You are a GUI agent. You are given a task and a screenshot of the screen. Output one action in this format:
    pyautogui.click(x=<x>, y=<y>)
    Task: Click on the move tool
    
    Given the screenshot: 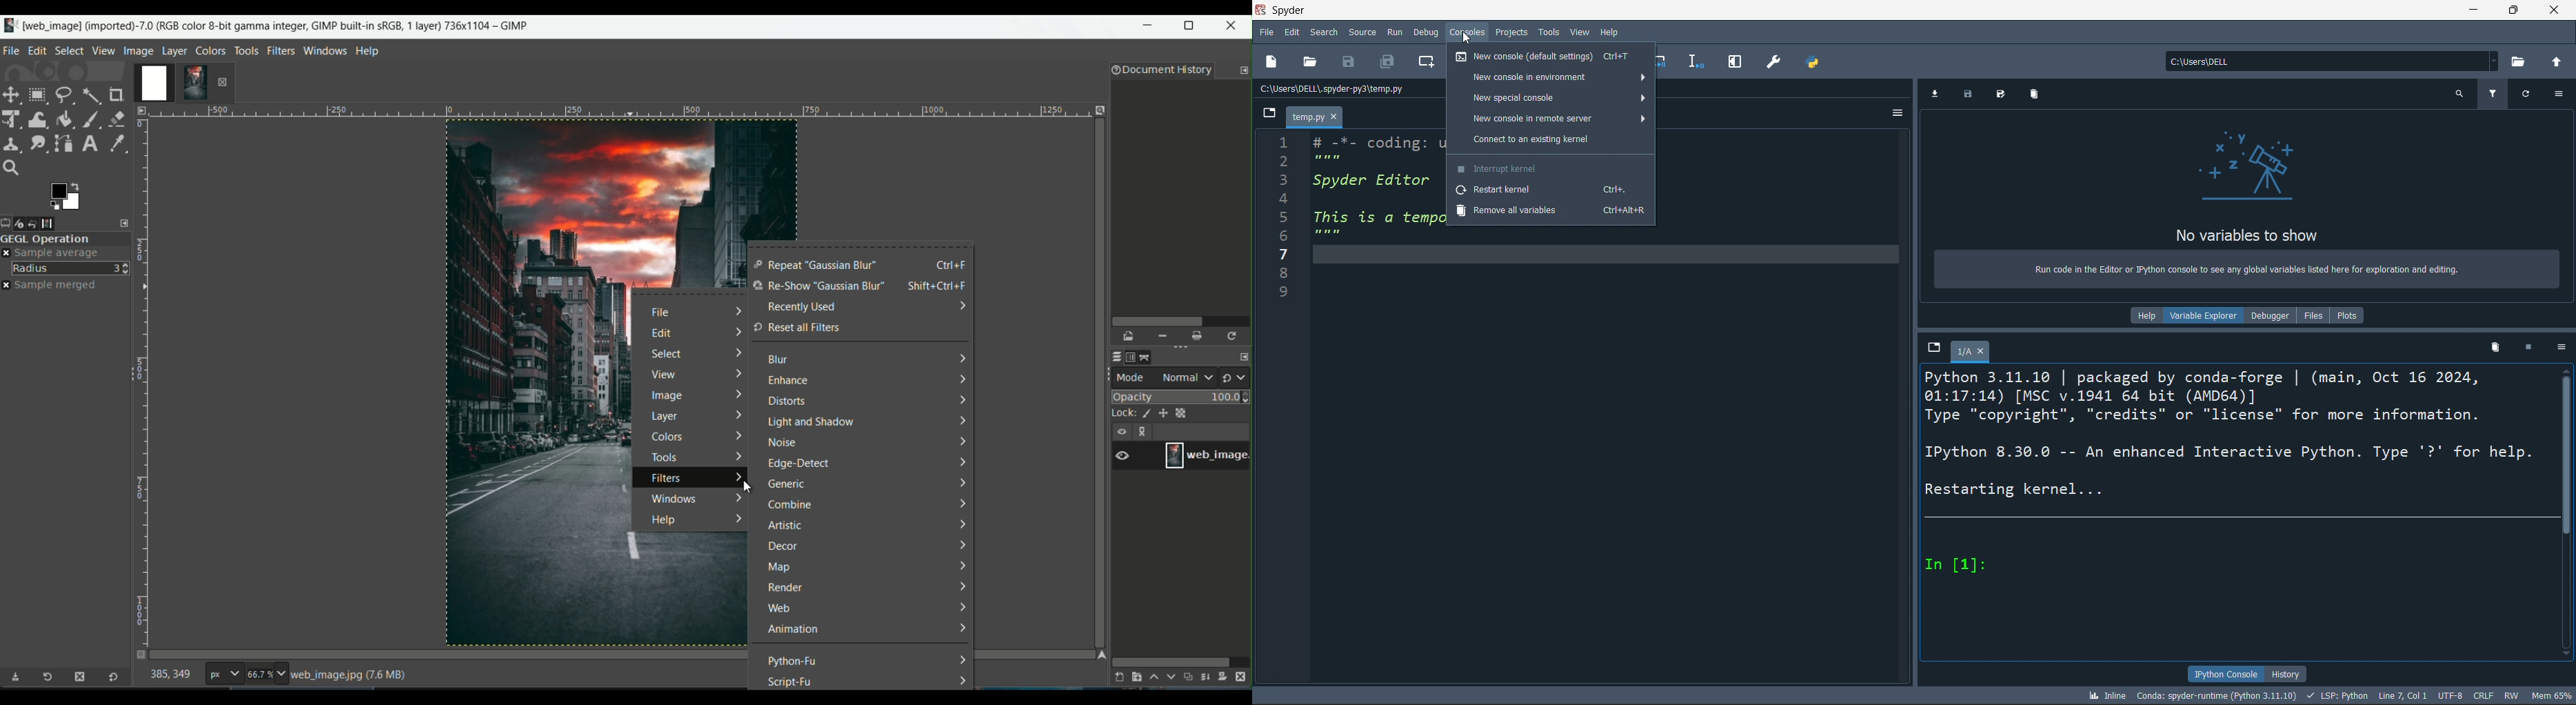 What is the action you would take?
    pyautogui.click(x=12, y=95)
    